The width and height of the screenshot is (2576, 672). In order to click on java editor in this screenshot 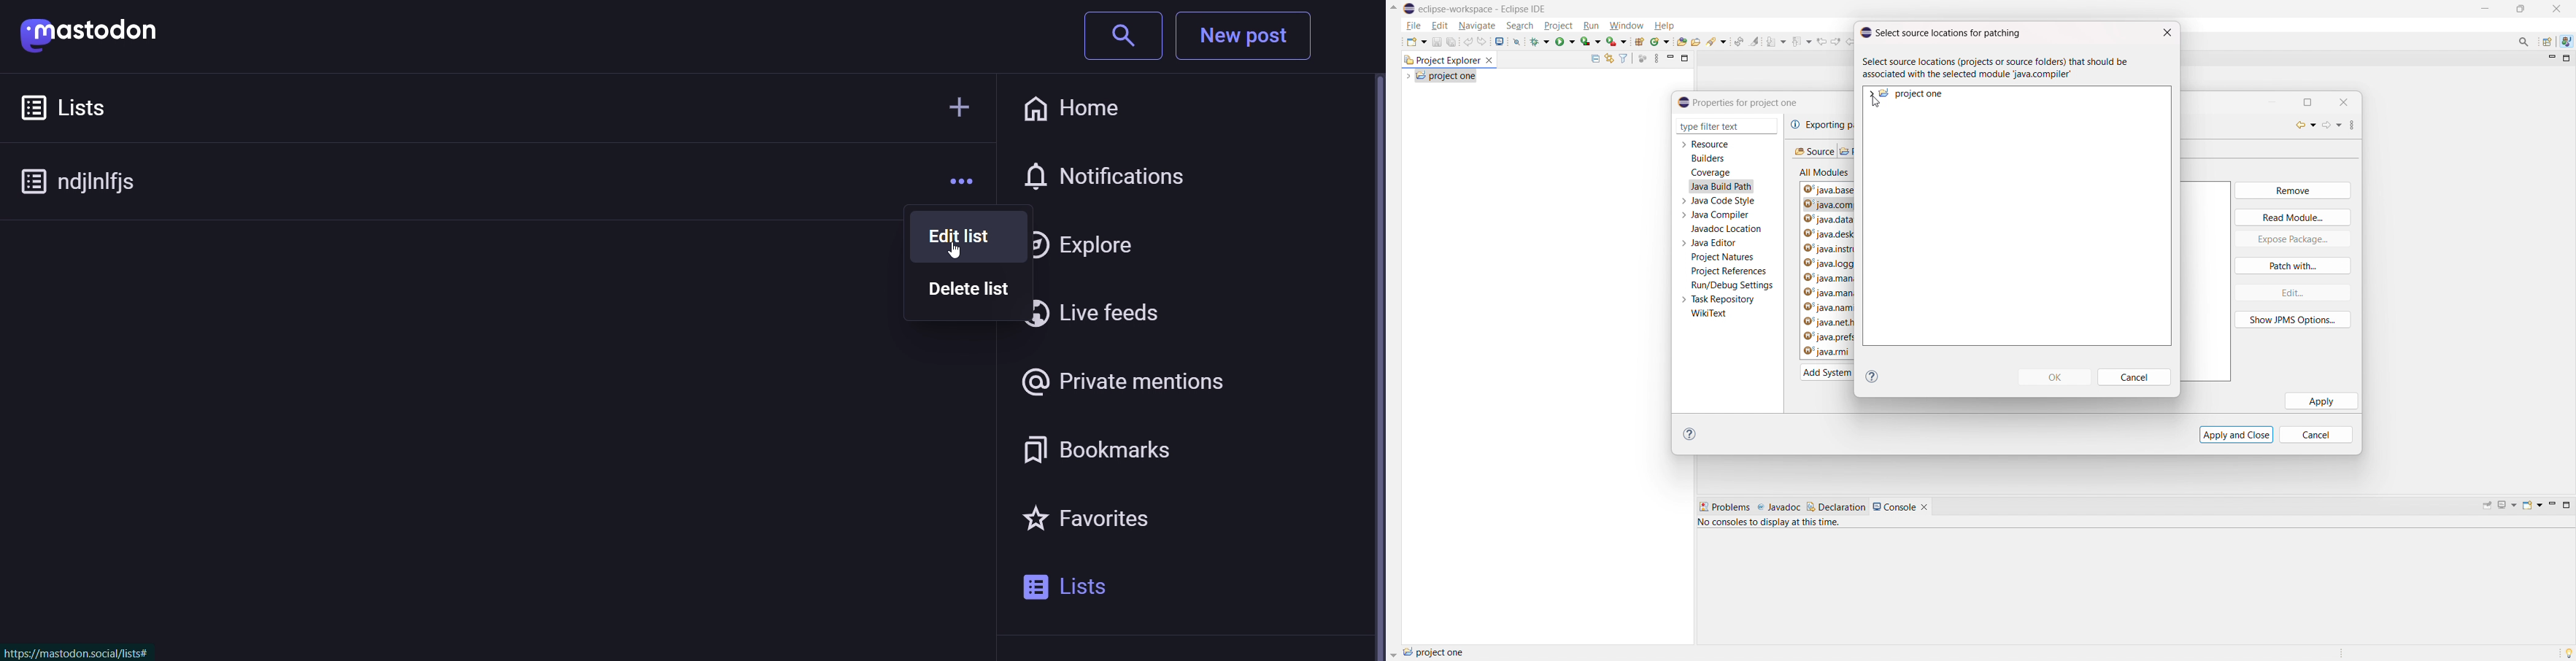, I will do `click(1715, 243)`.